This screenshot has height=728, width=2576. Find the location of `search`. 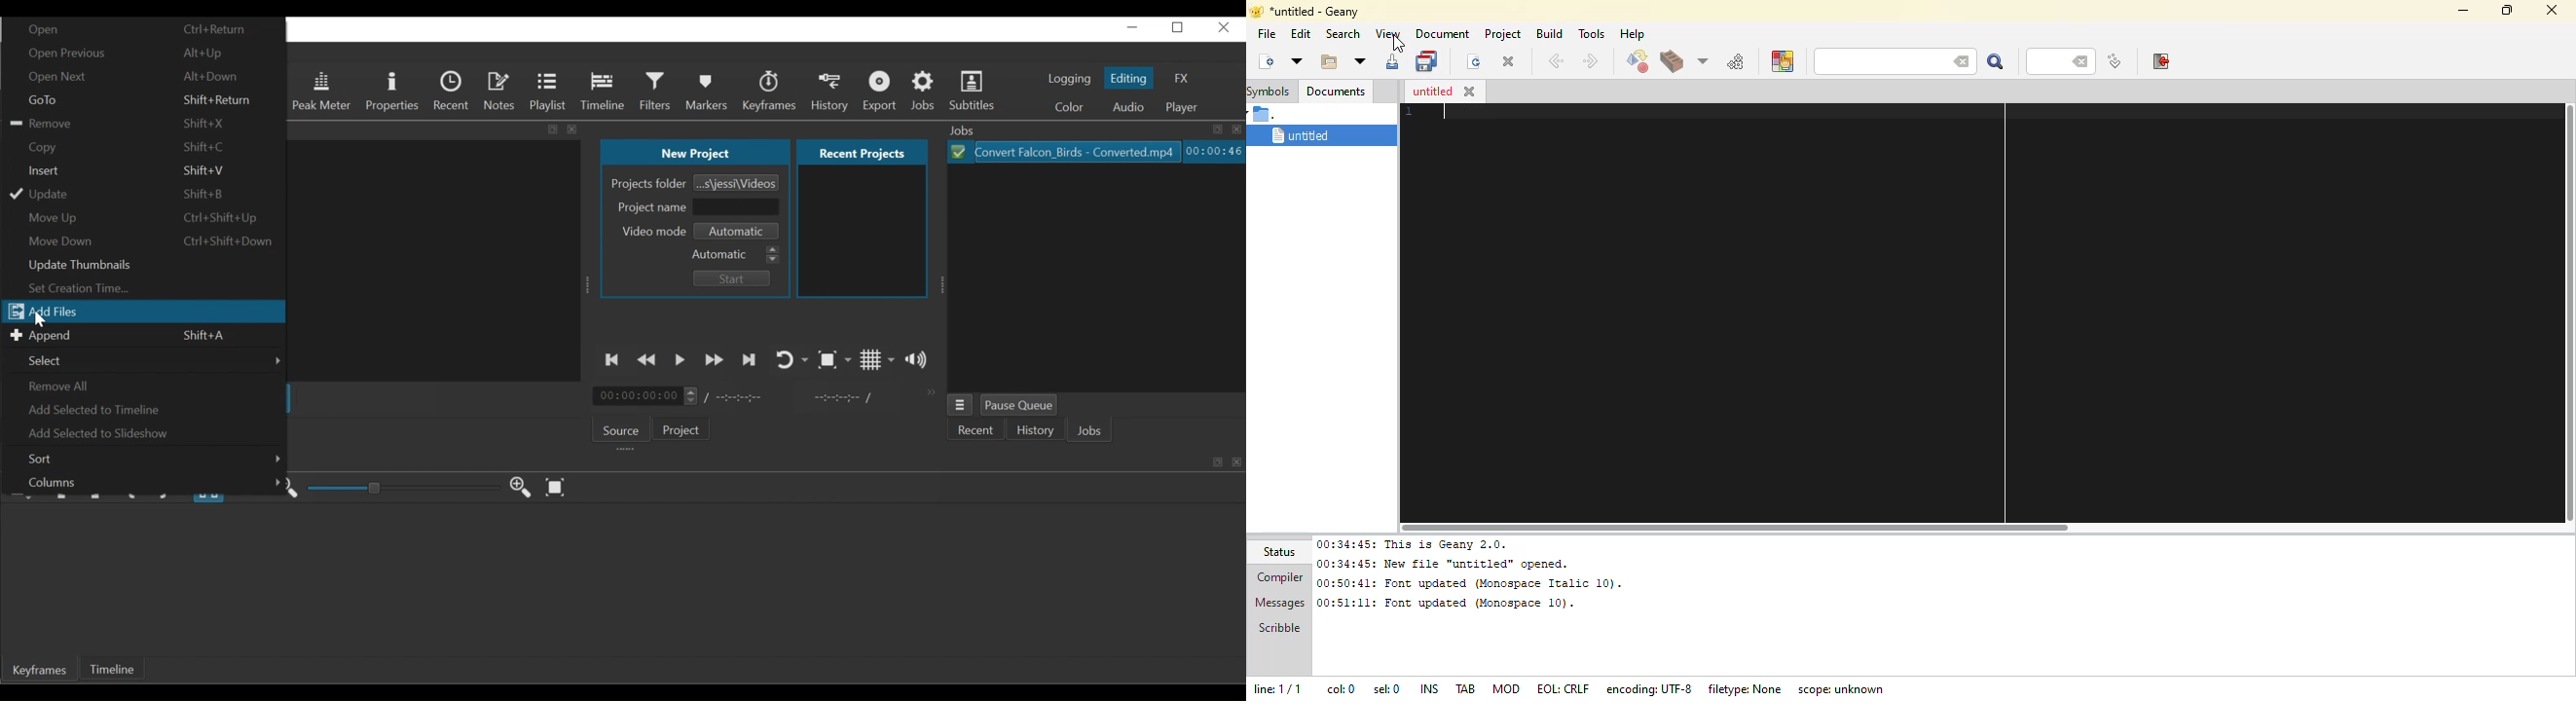

search is located at coordinates (1870, 61).